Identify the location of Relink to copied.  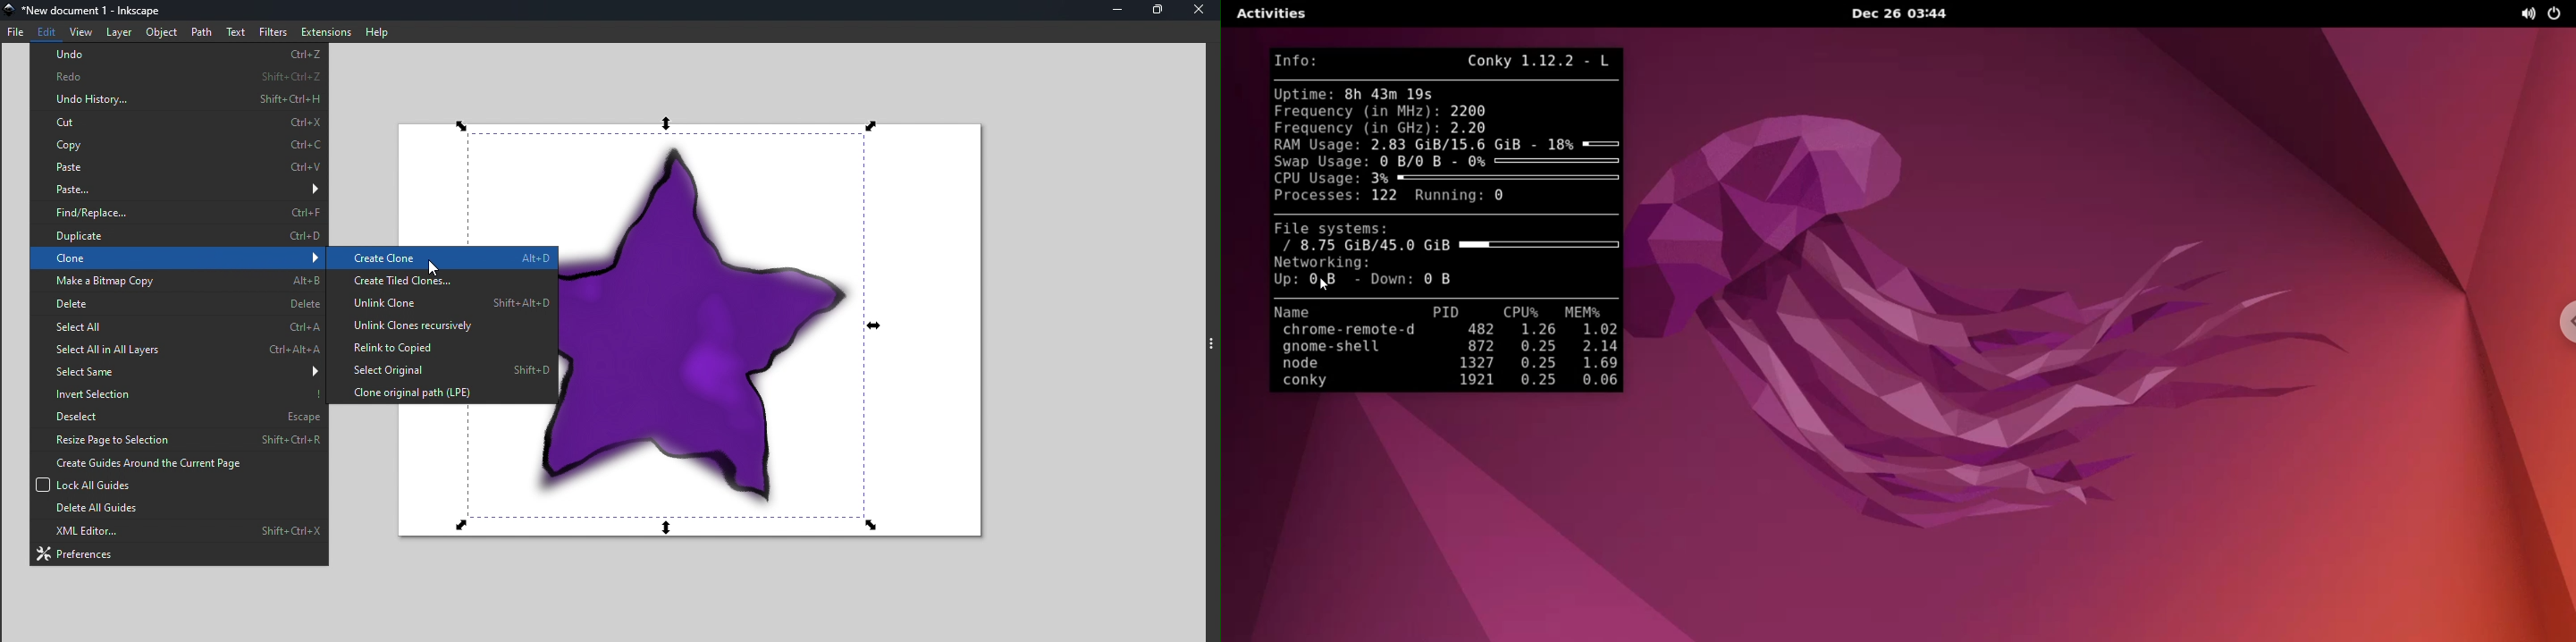
(440, 347).